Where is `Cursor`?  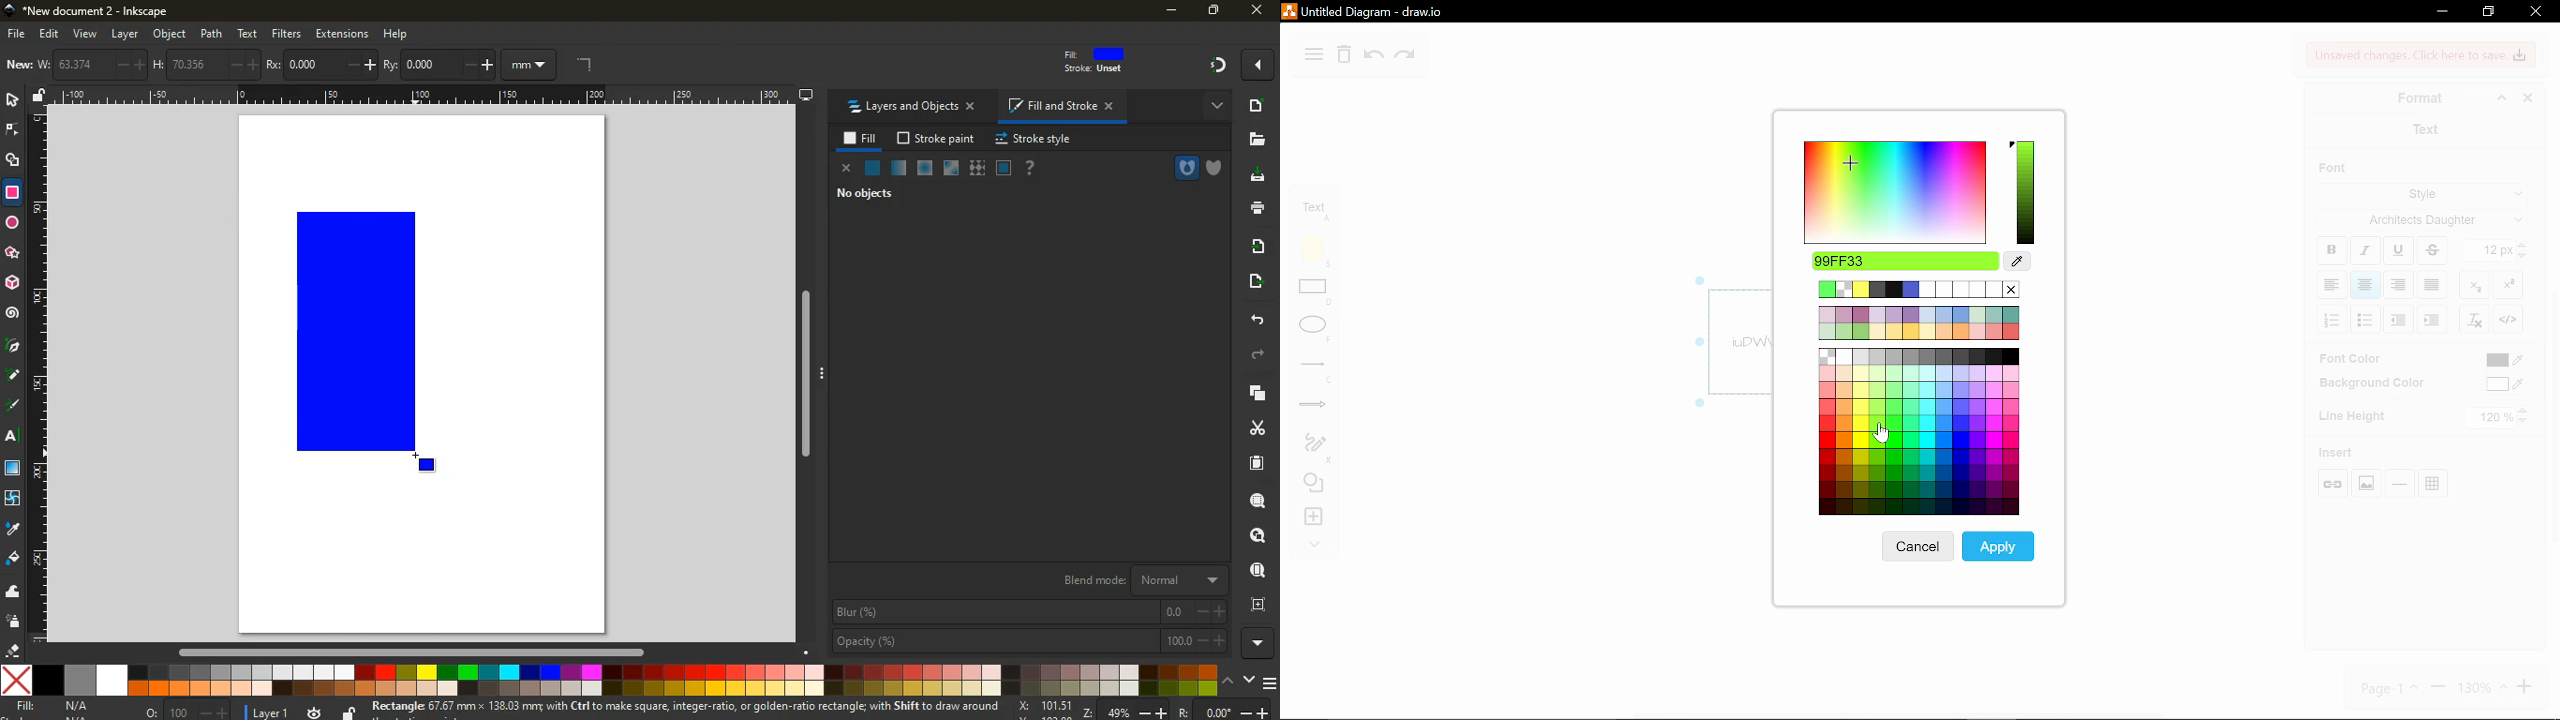
Cursor is located at coordinates (2005, 558).